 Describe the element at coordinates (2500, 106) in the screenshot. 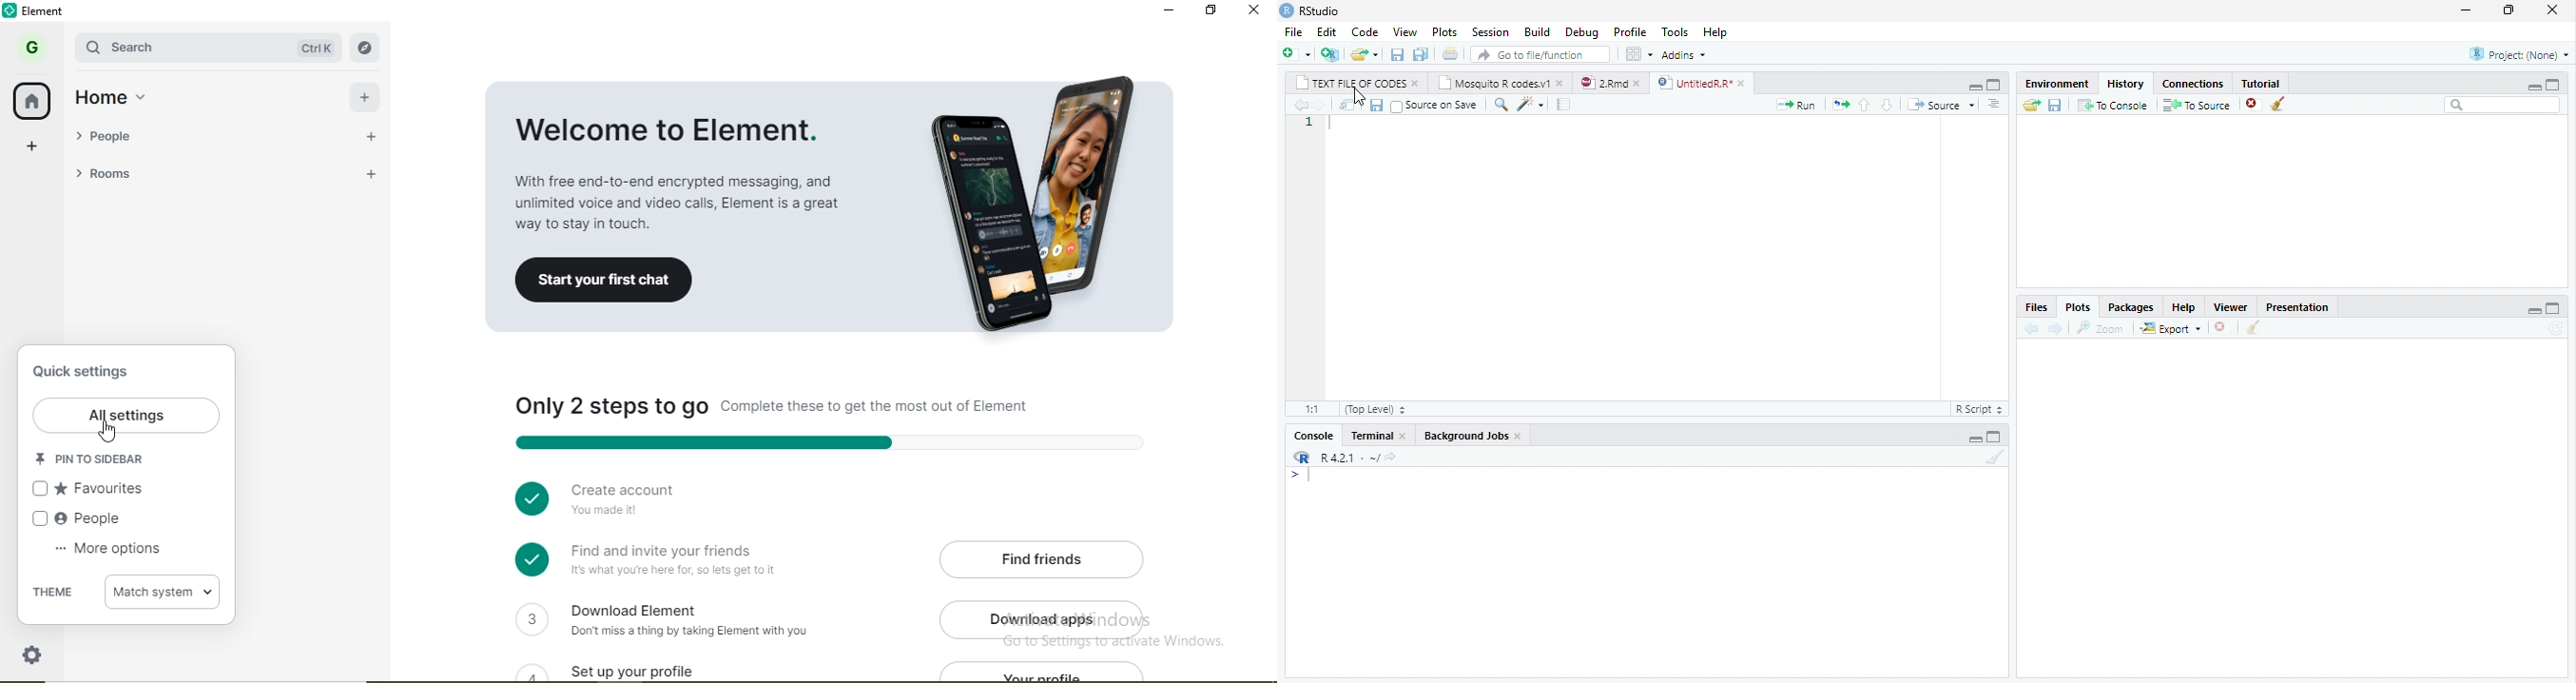

I see `search` at that location.